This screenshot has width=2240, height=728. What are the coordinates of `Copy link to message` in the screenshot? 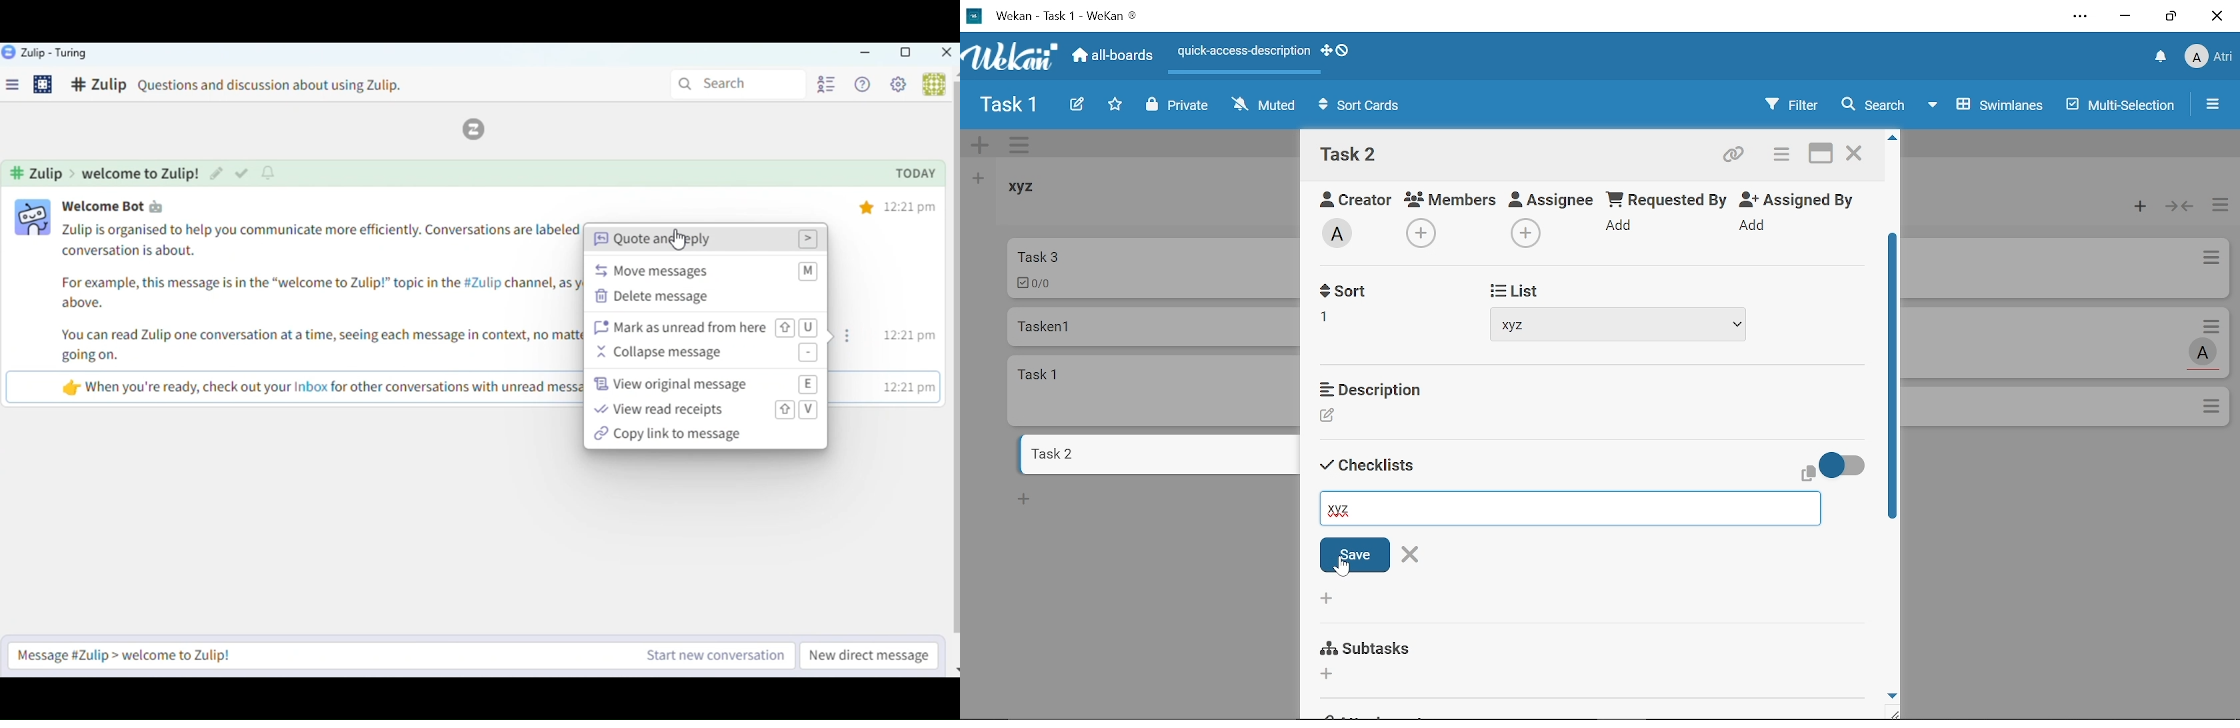 It's located at (709, 435).